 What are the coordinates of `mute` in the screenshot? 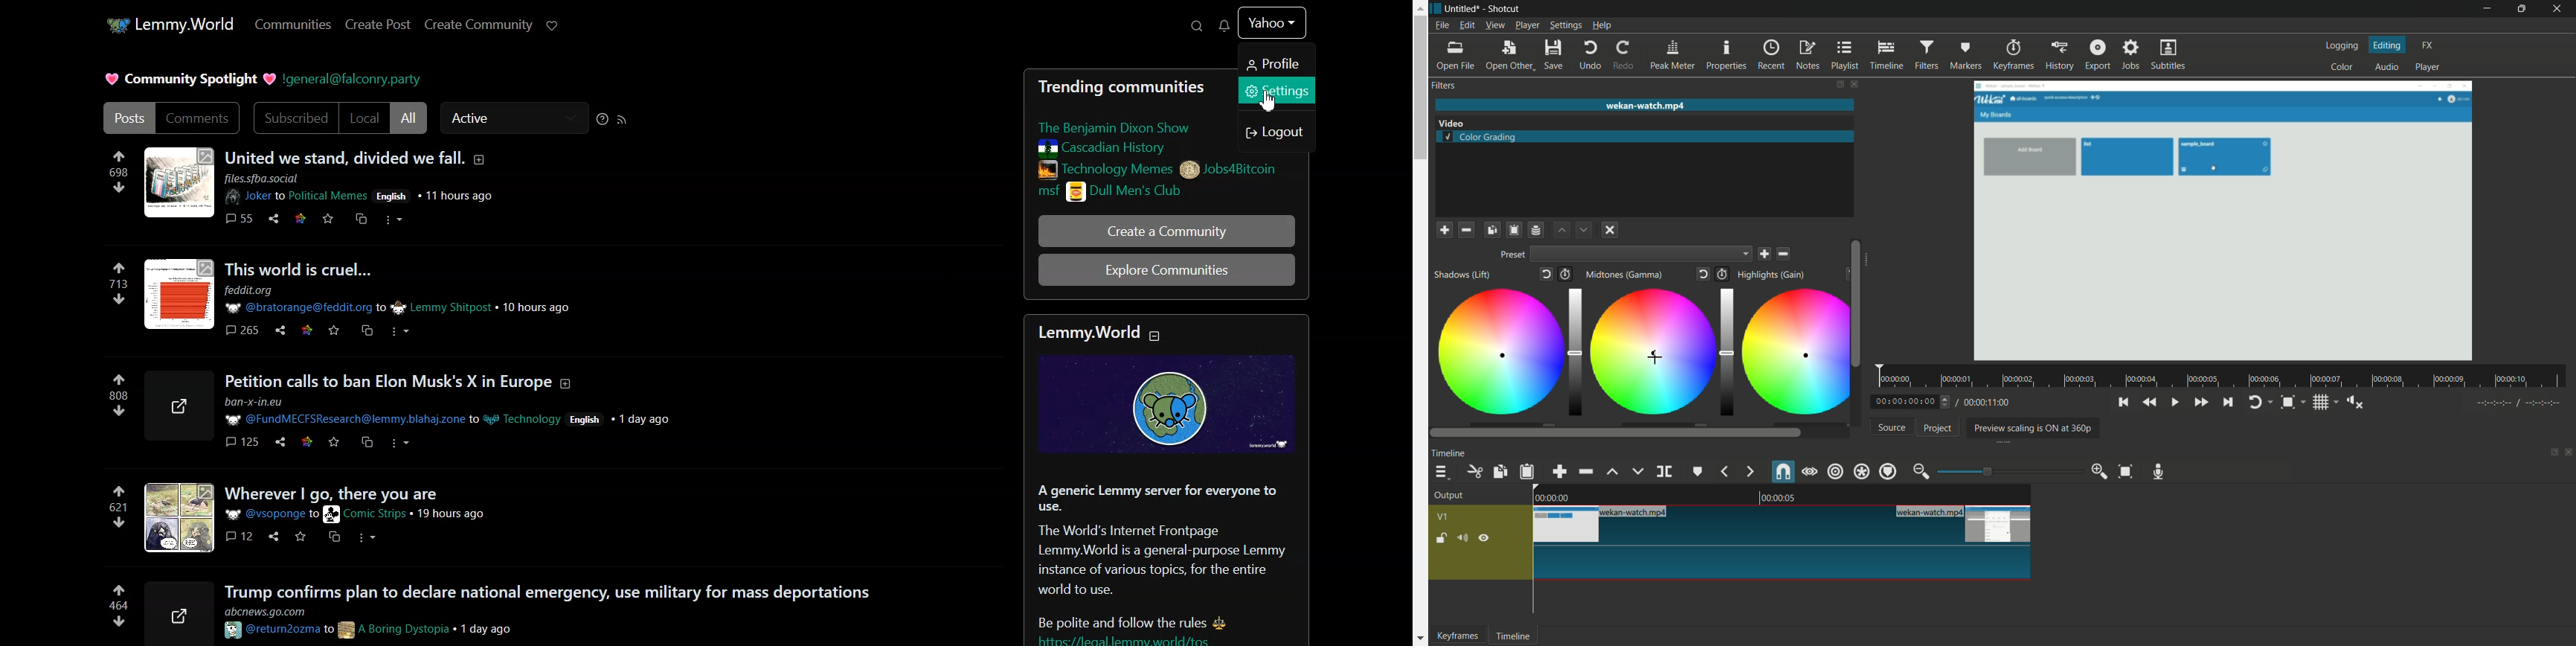 It's located at (1466, 539).